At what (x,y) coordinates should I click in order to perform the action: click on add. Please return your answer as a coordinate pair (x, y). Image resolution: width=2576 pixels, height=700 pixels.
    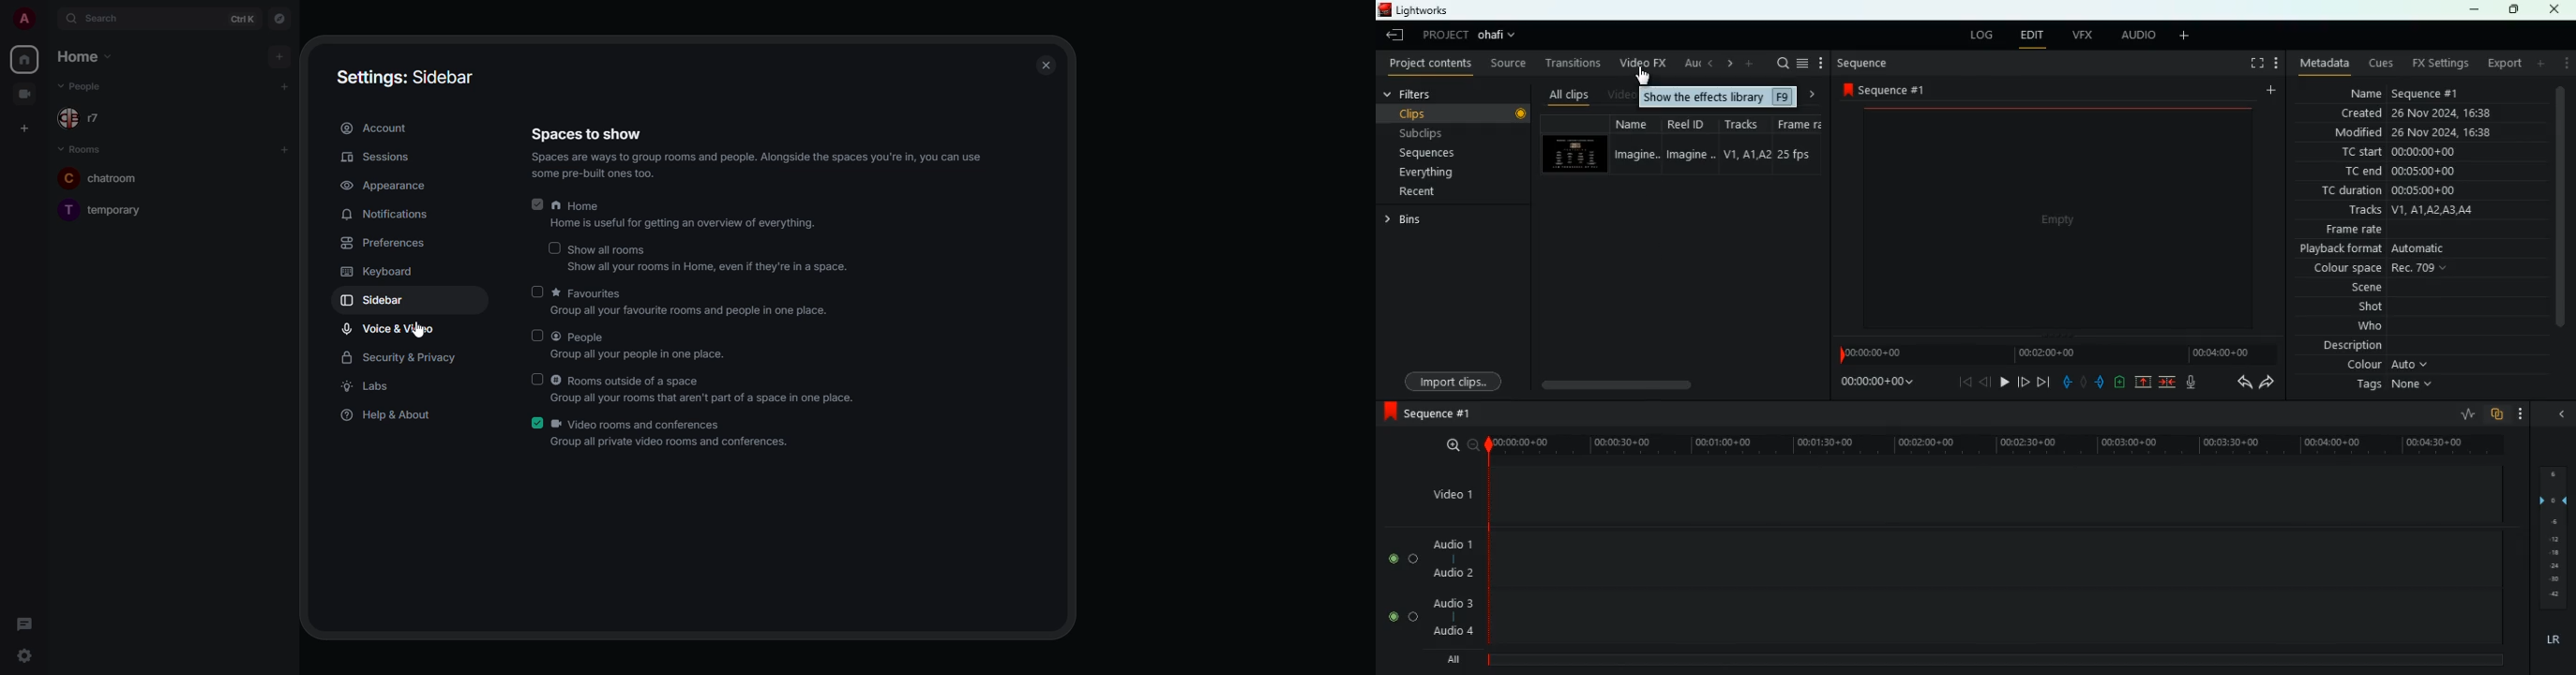
    Looking at the image, I should click on (286, 151).